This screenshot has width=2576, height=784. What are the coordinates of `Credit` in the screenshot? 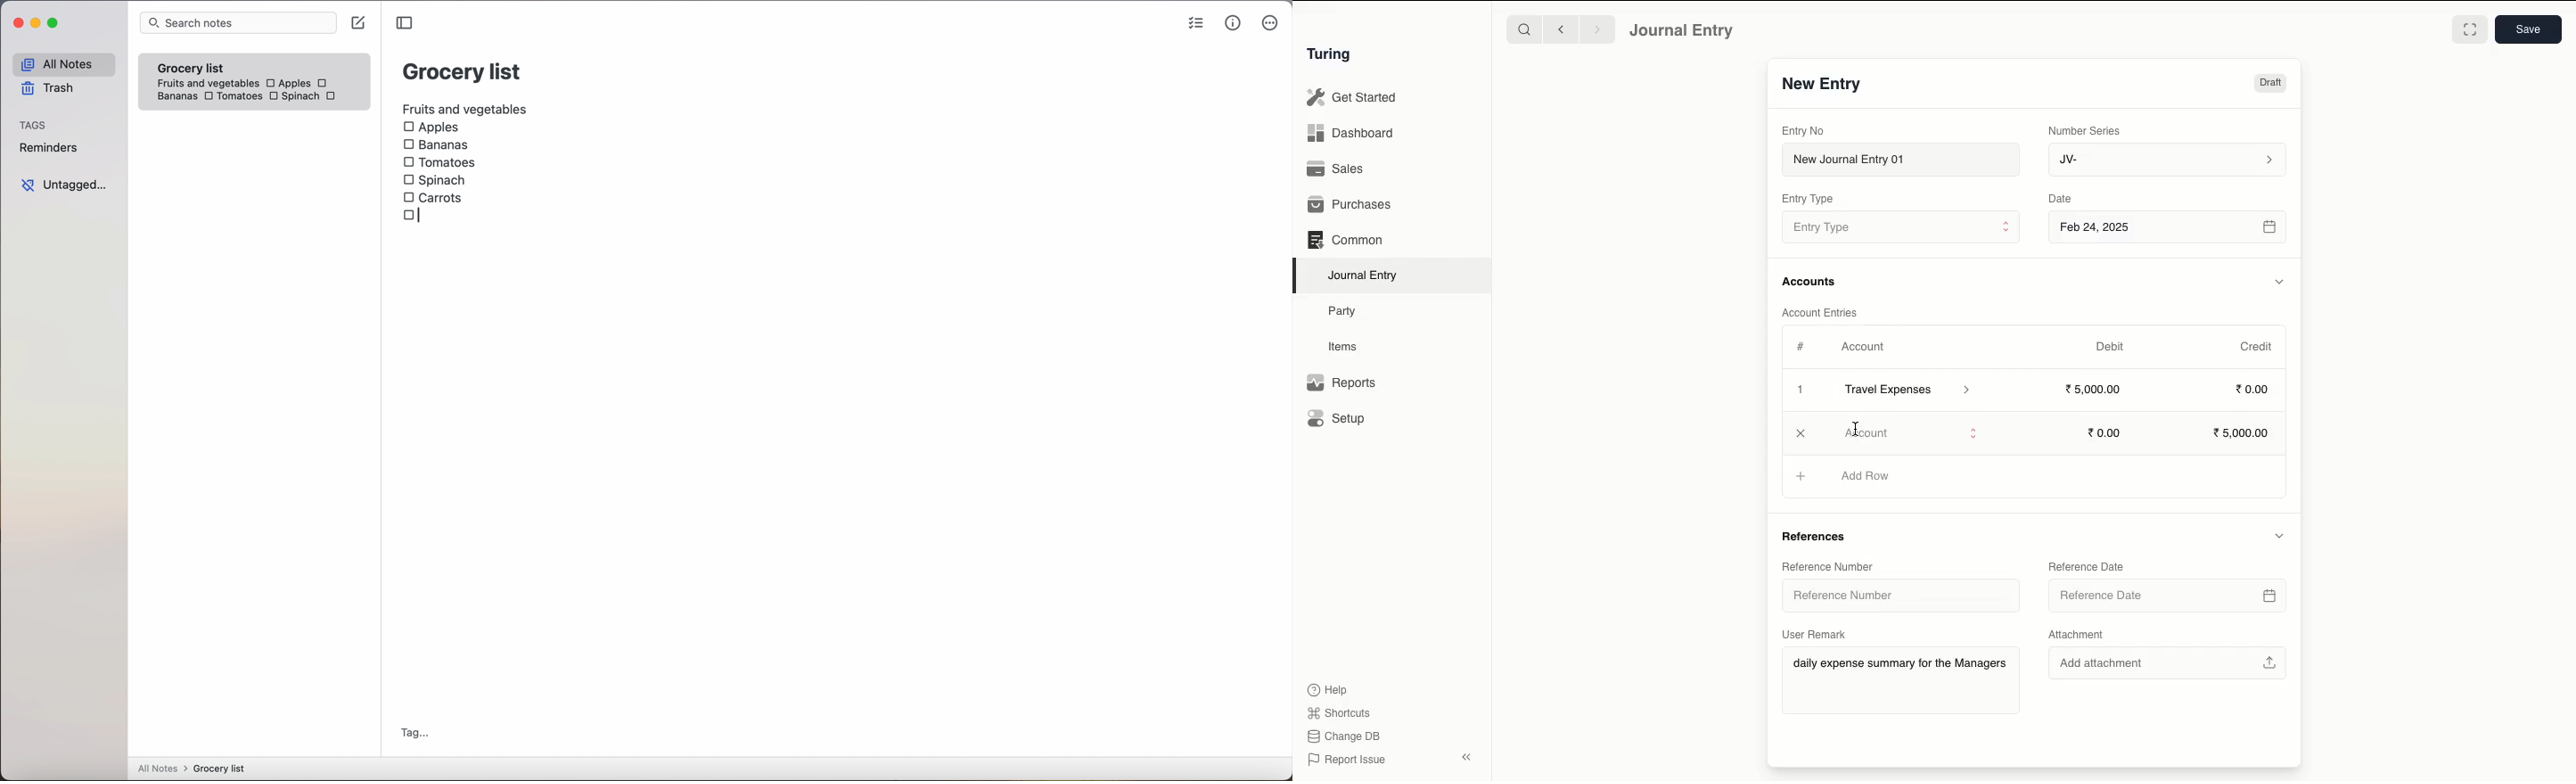 It's located at (2258, 347).